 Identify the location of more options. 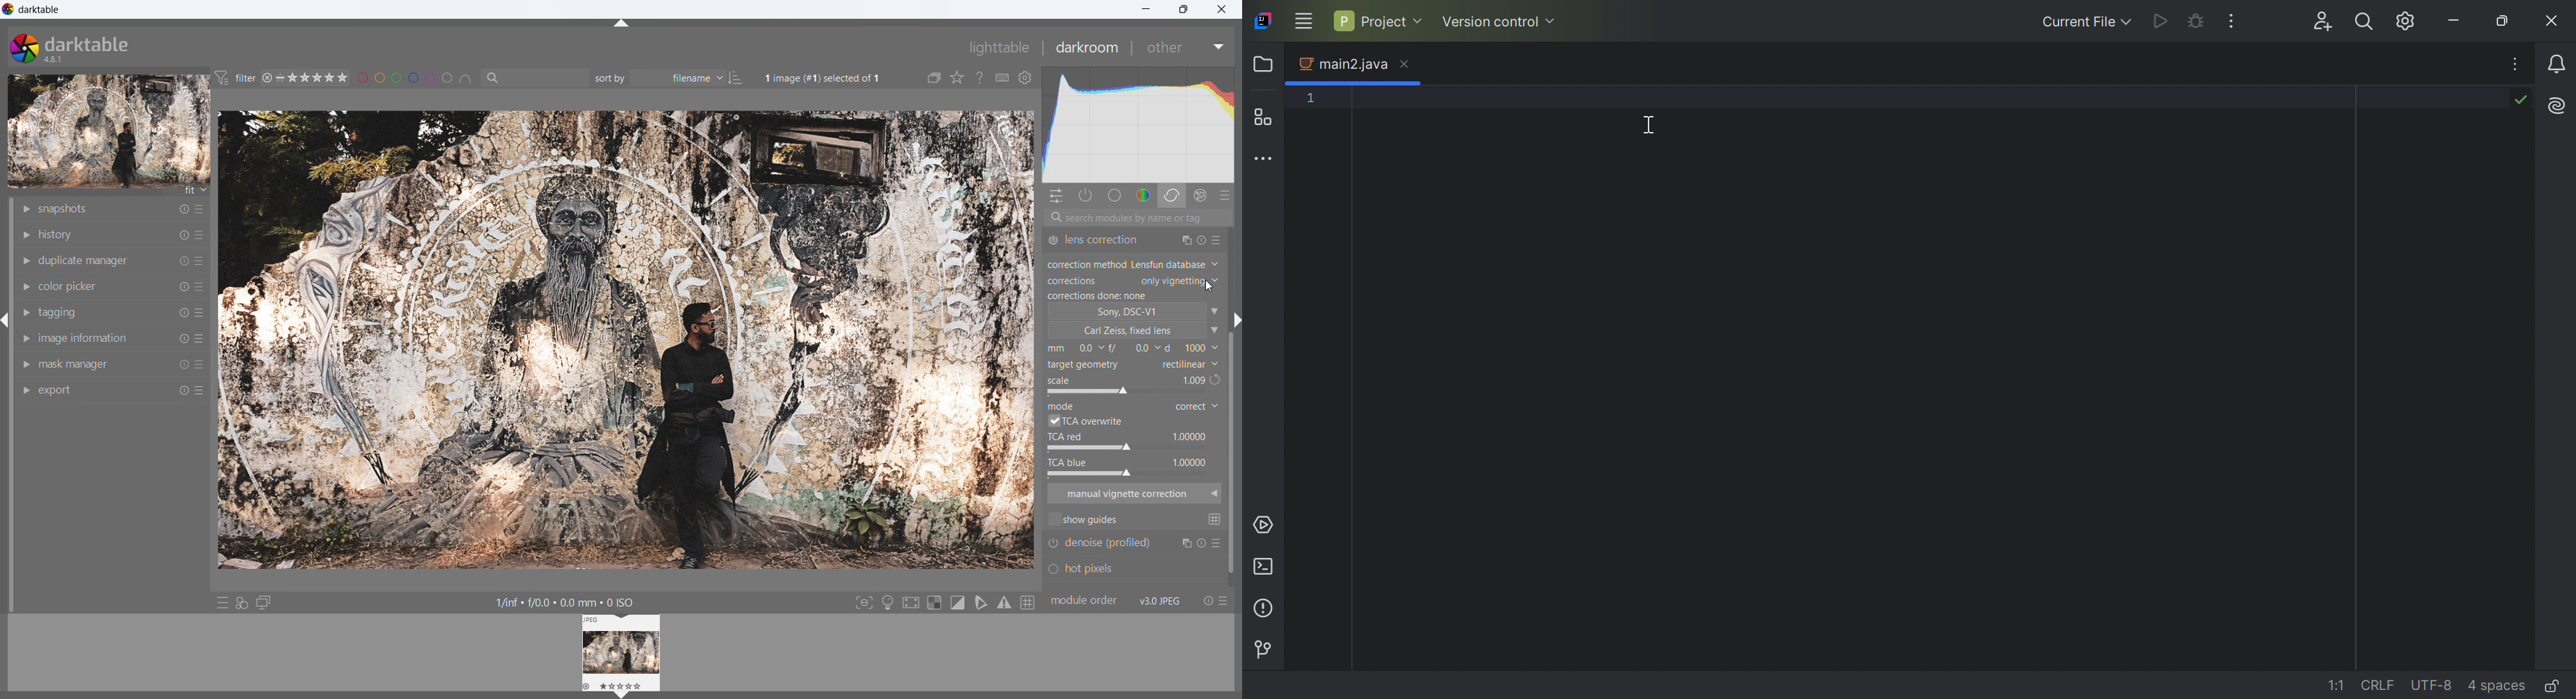
(201, 365).